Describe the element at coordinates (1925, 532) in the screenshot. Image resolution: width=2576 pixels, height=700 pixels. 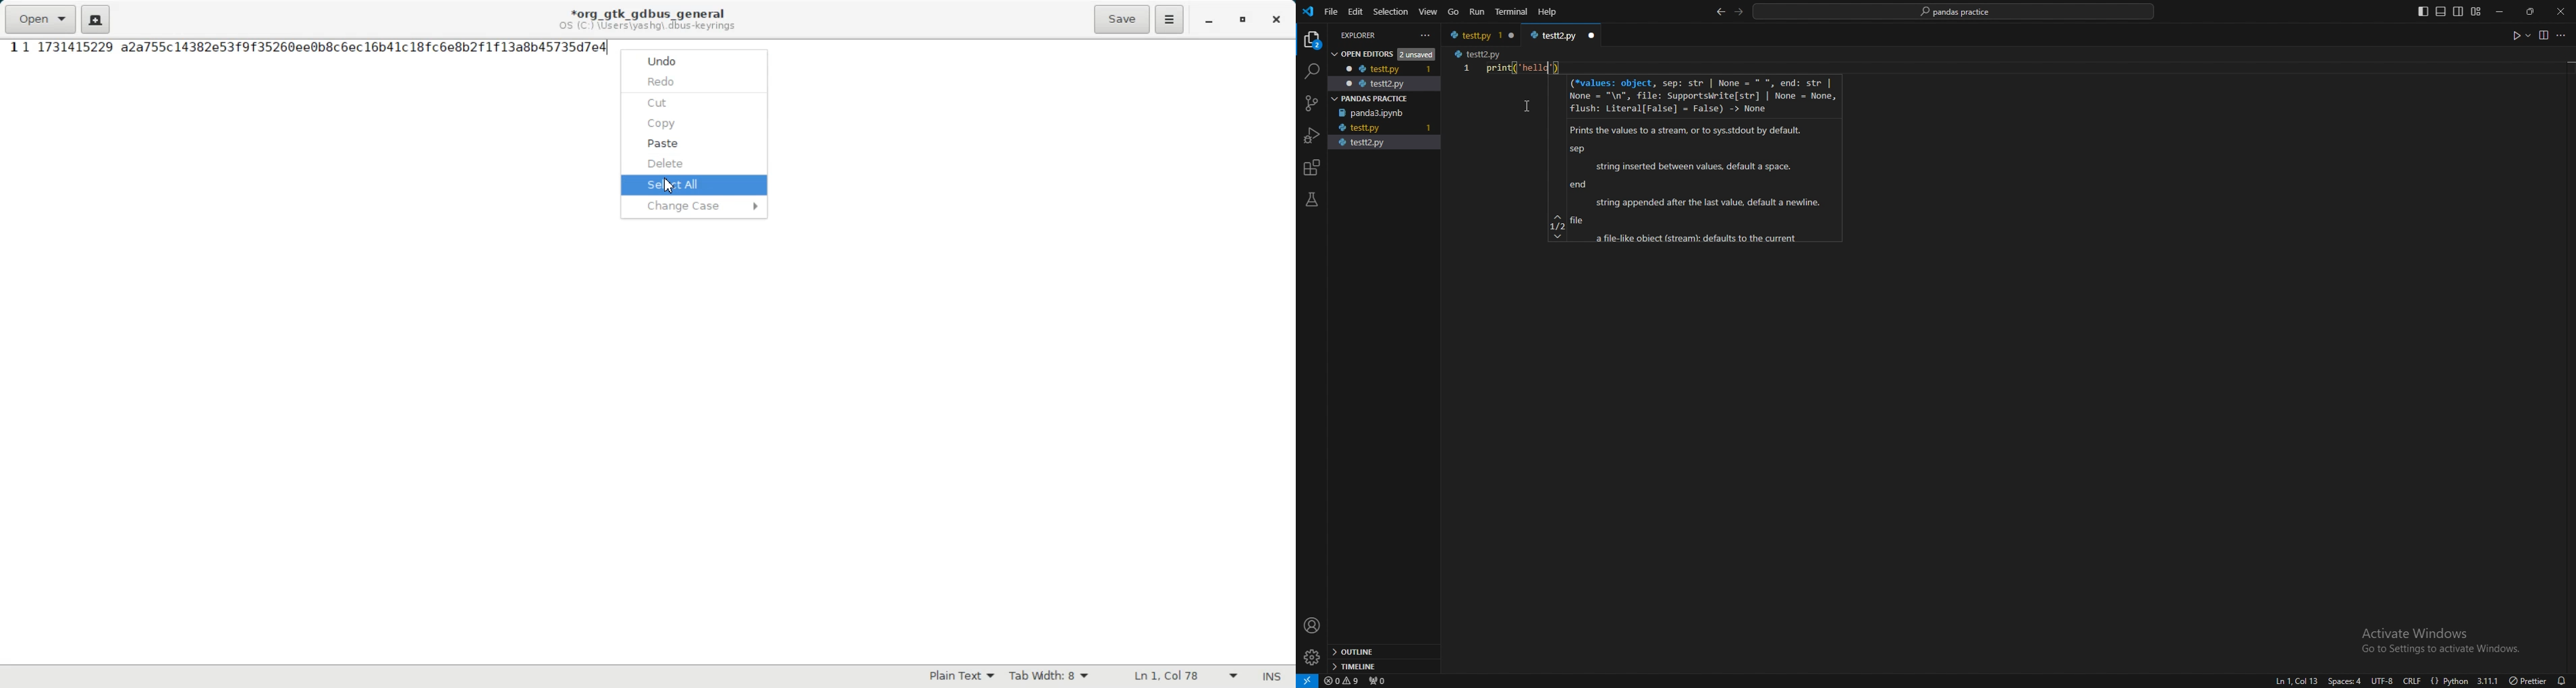
I see `` at that location.